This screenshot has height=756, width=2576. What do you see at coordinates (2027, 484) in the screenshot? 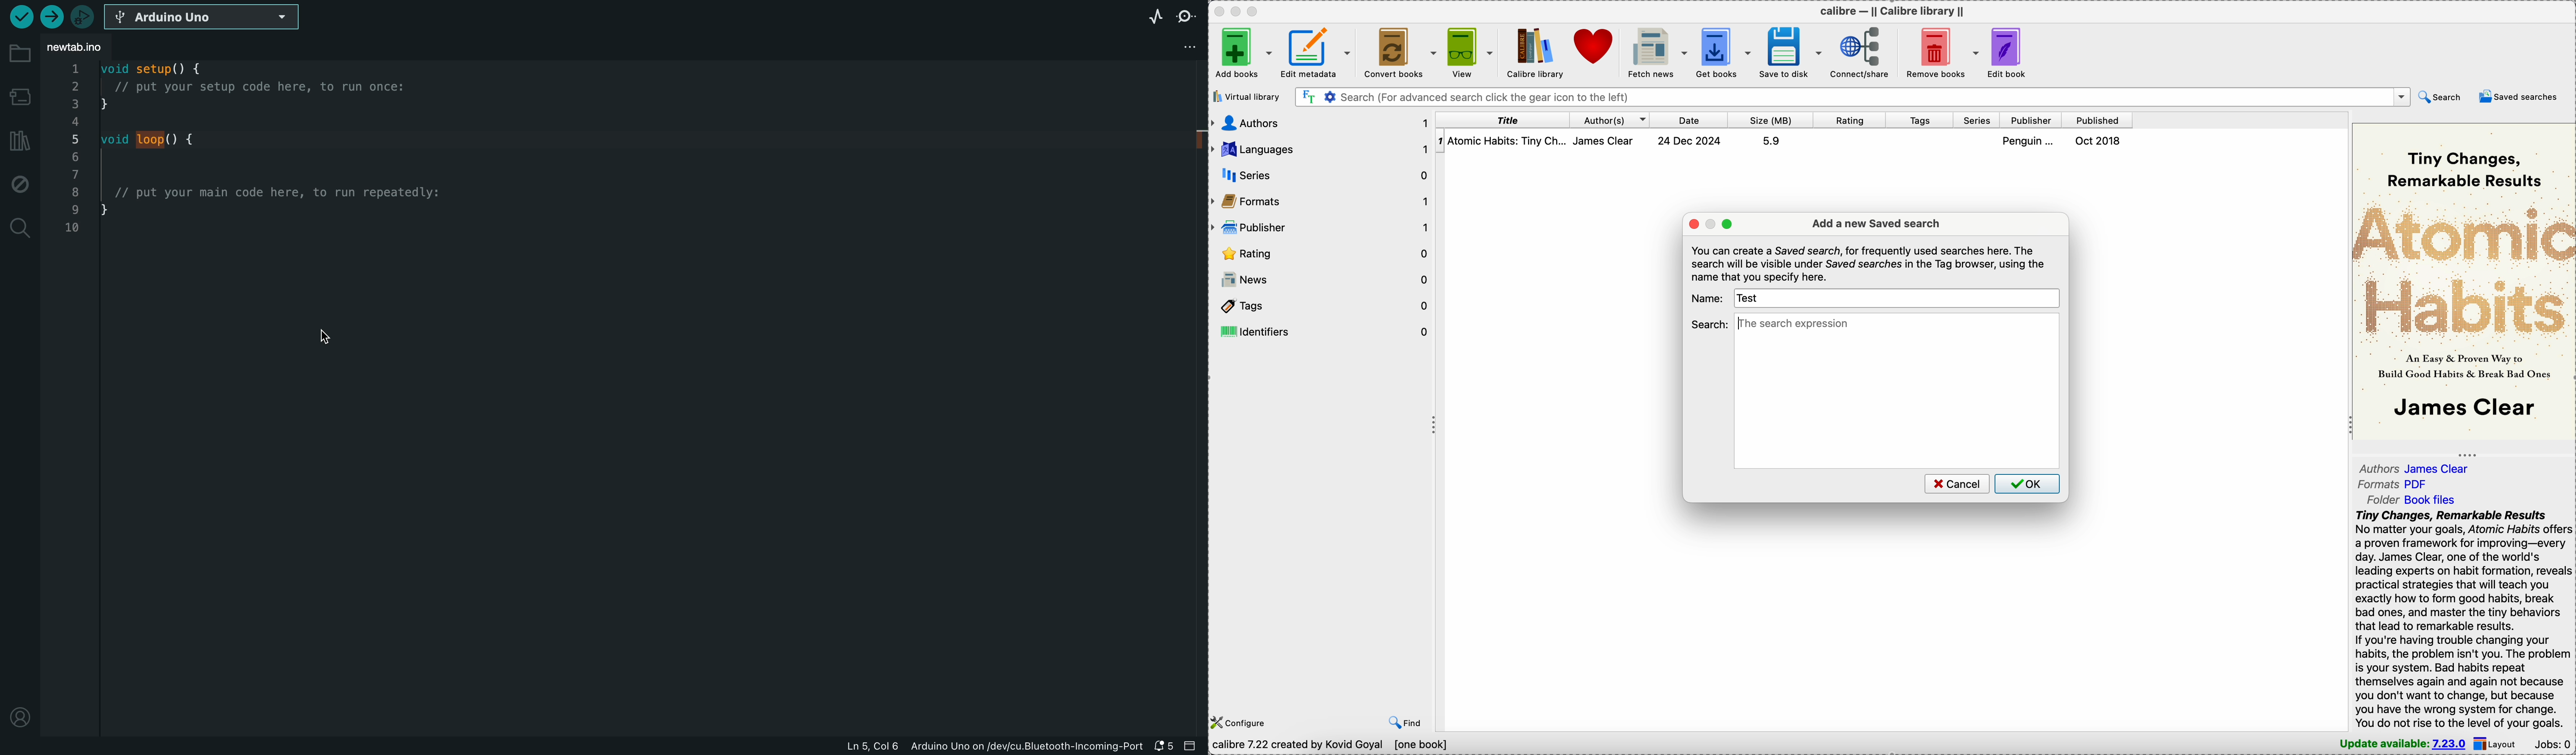
I see `OK` at bounding box center [2027, 484].